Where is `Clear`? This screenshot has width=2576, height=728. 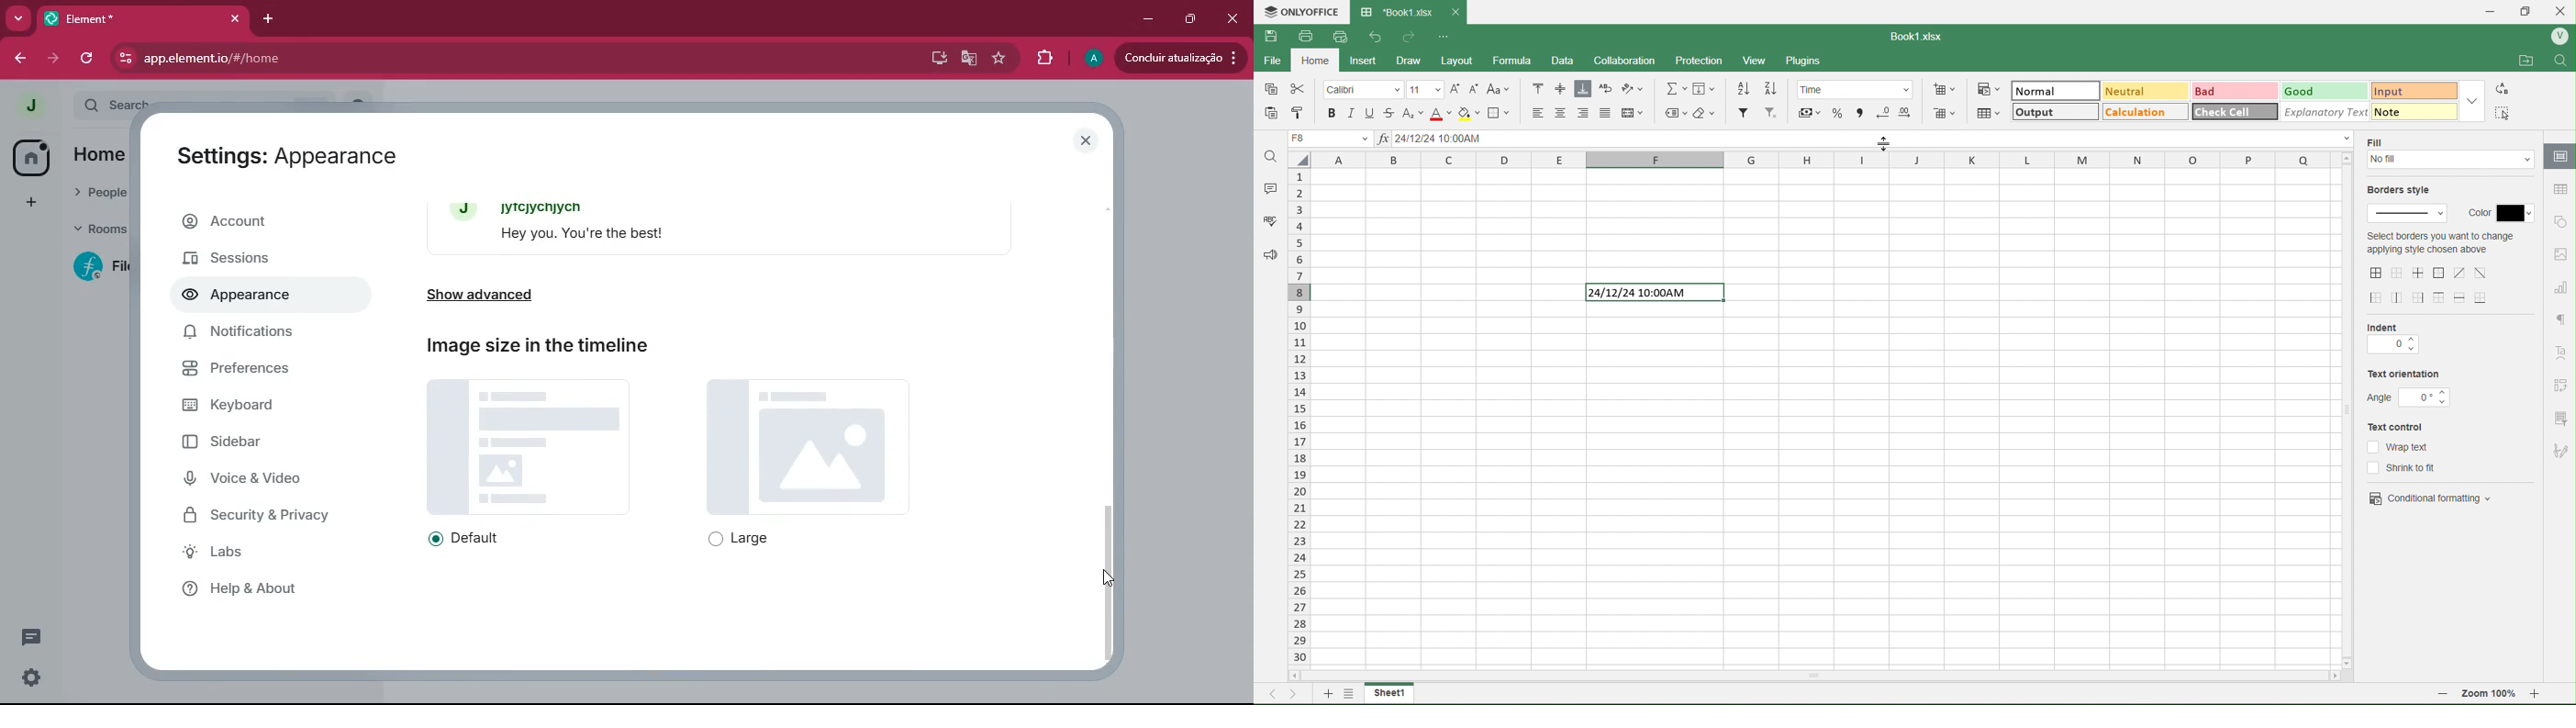
Clear is located at coordinates (1707, 112).